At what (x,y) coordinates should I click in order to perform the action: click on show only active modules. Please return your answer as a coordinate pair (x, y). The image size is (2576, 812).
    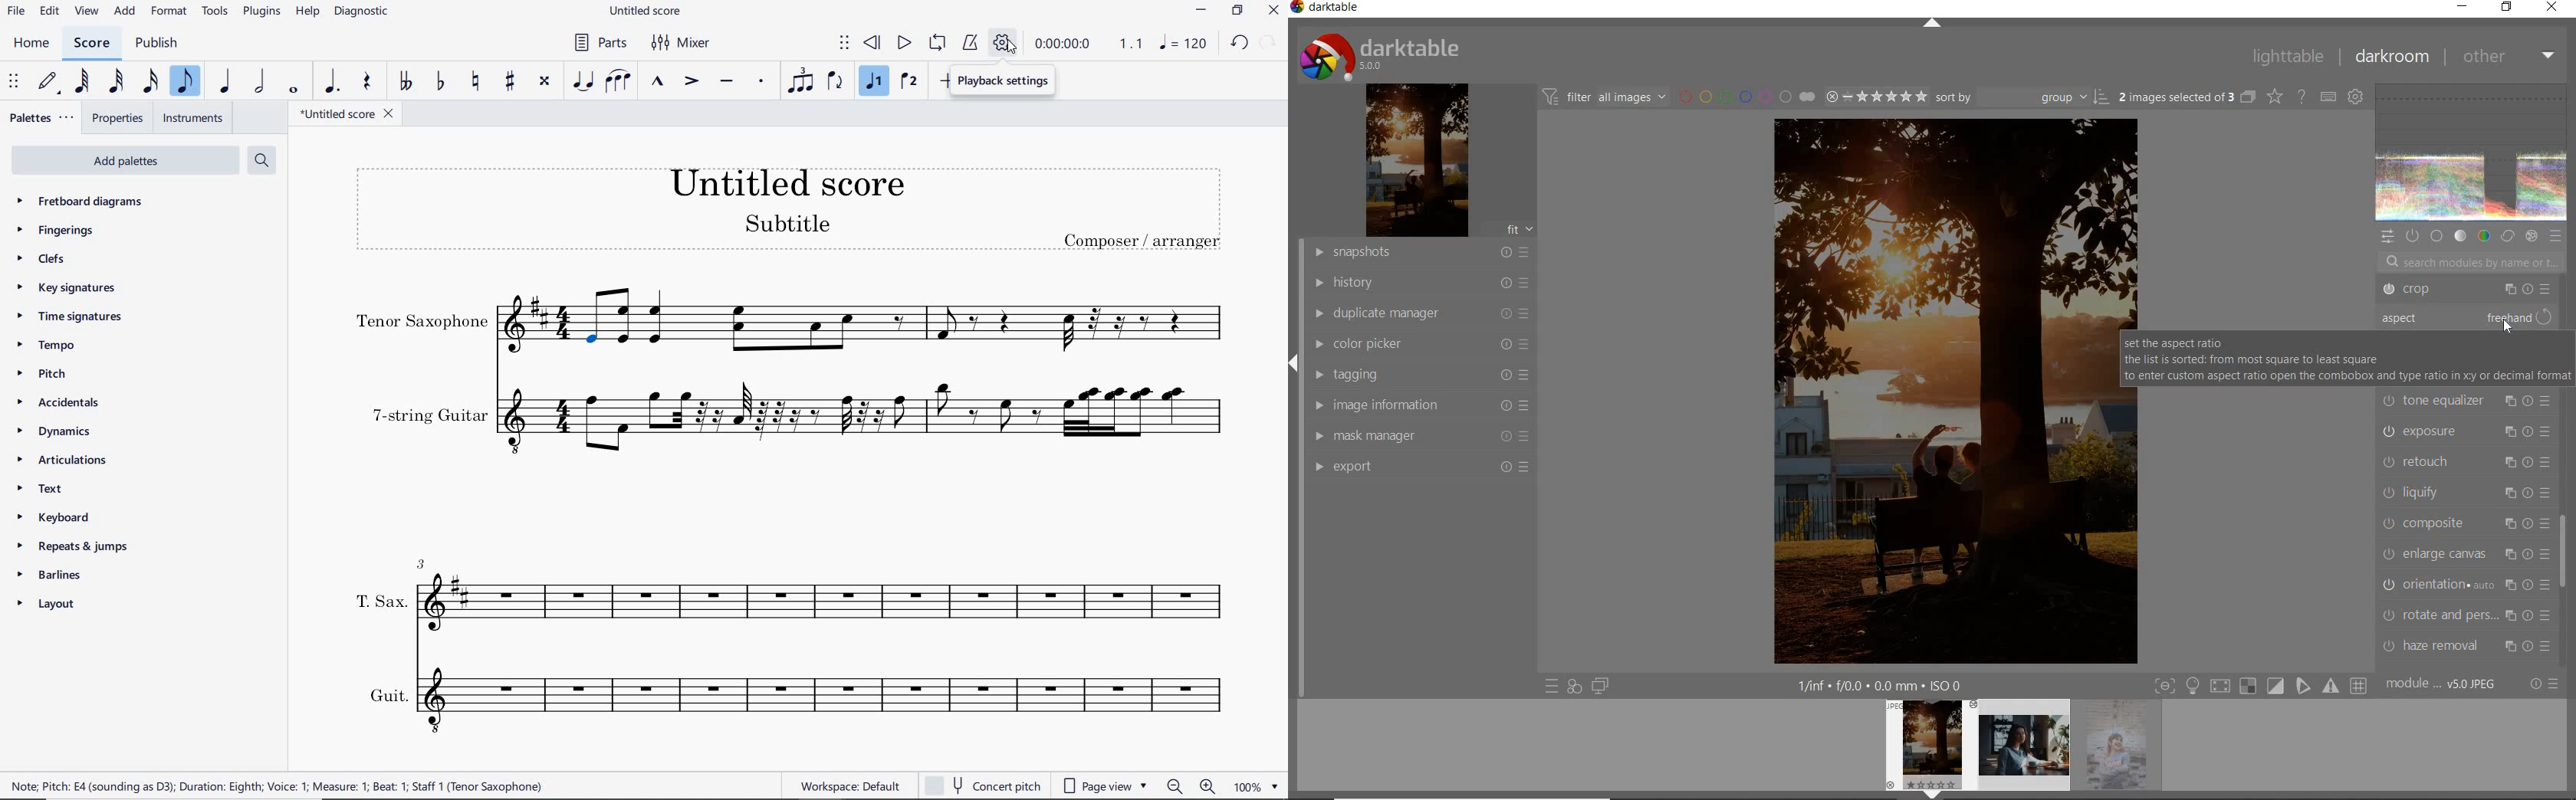
    Looking at the image, I should click on (2413, 235).